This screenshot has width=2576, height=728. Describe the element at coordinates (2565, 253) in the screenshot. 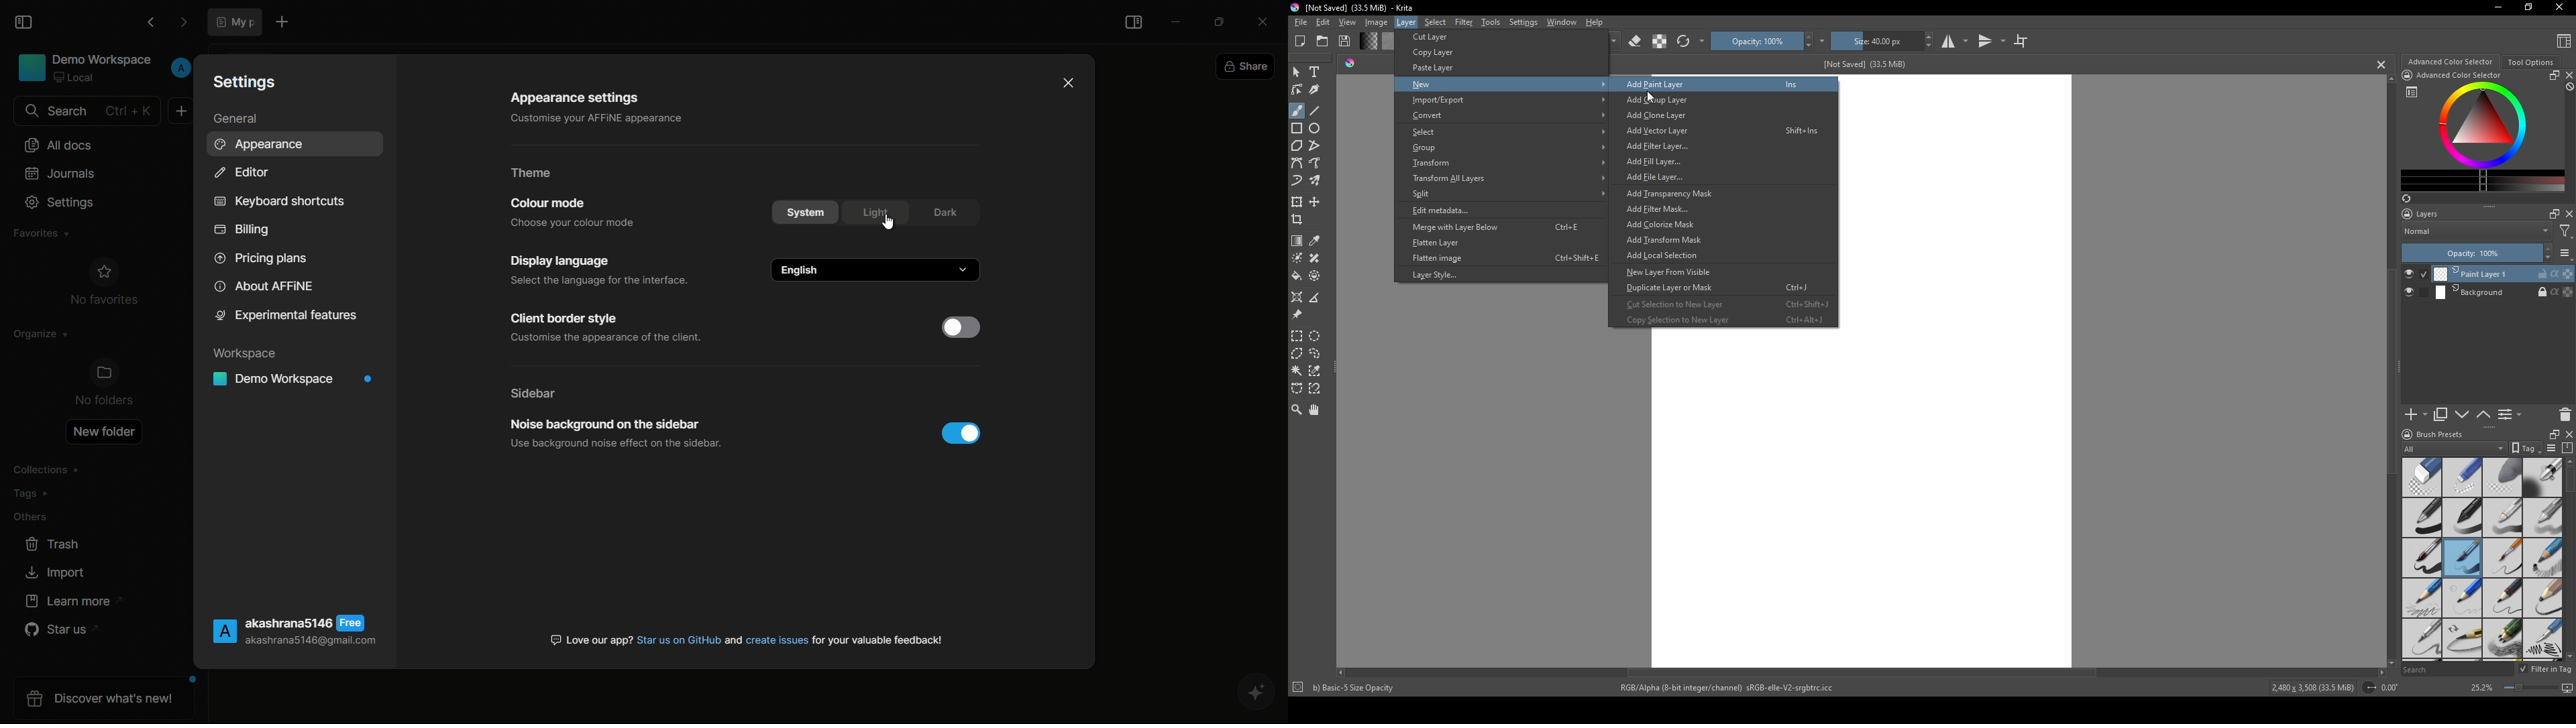

I see `list` at that location.